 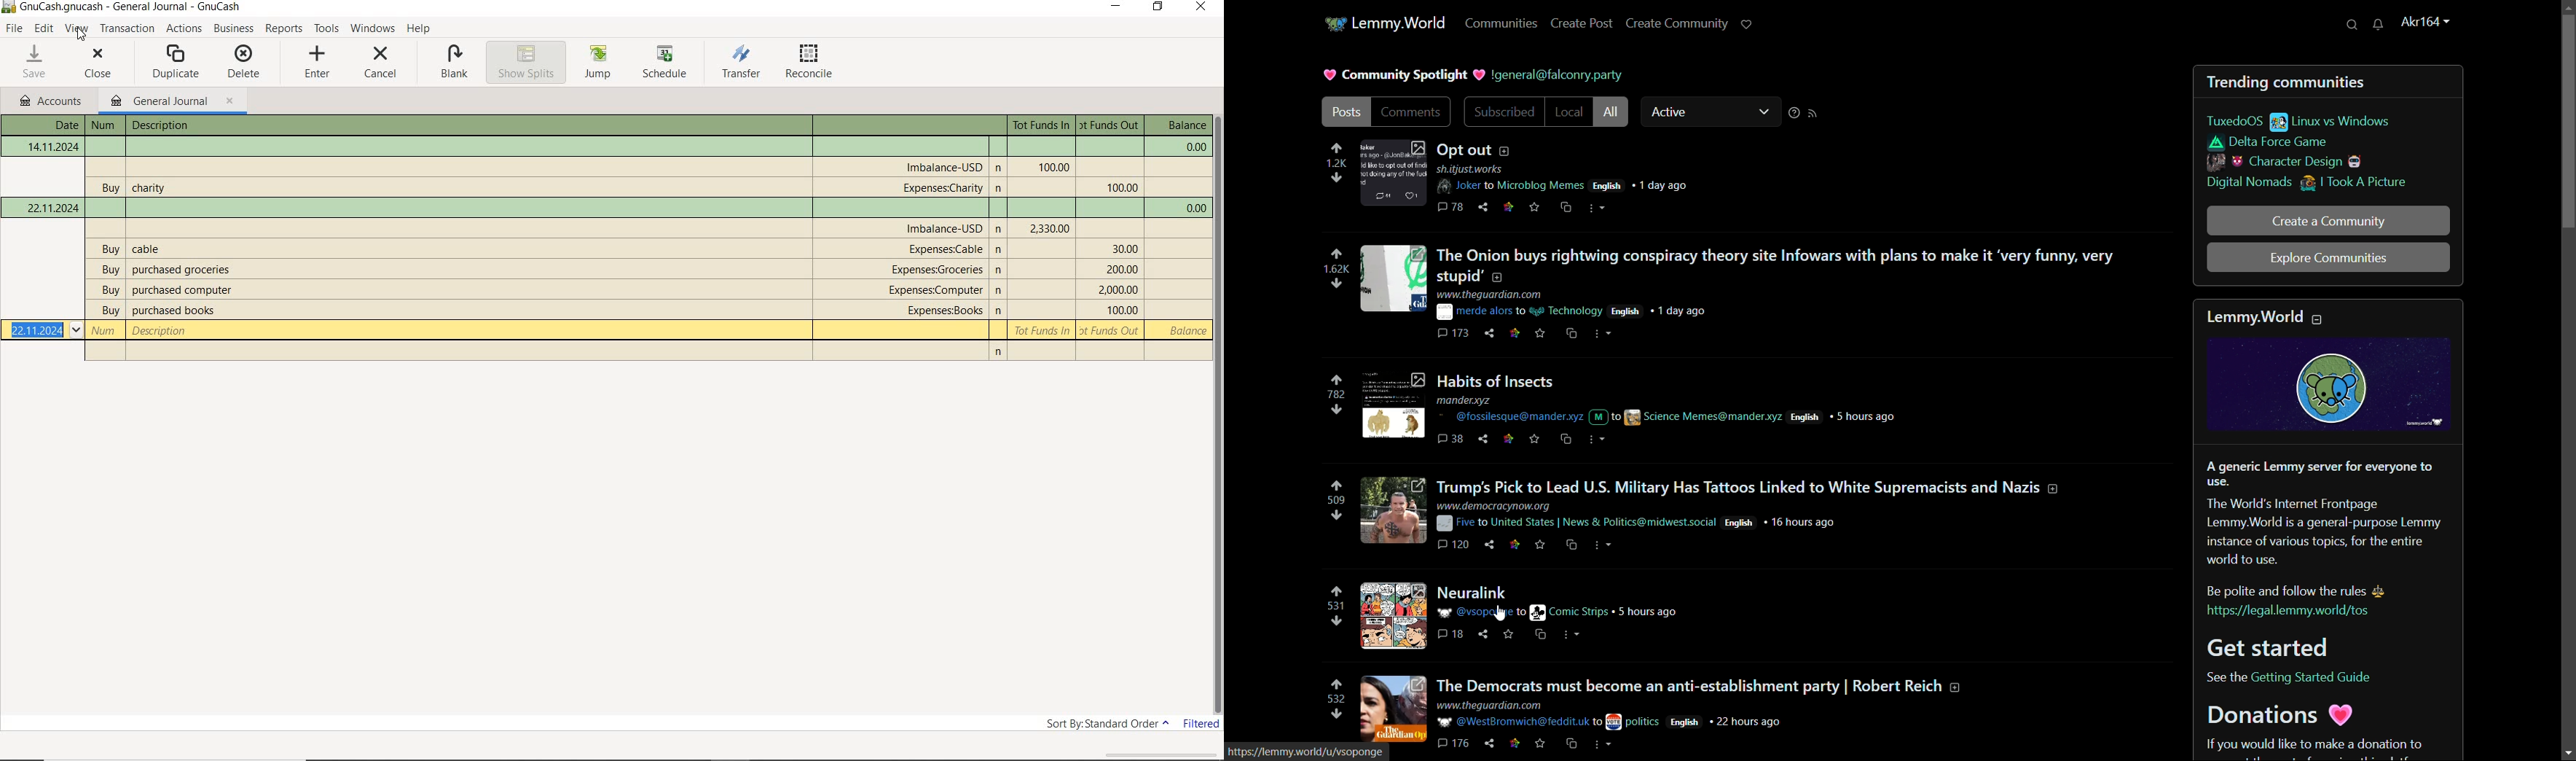 I want to click on delta force game, so click(x=2265, y=142).